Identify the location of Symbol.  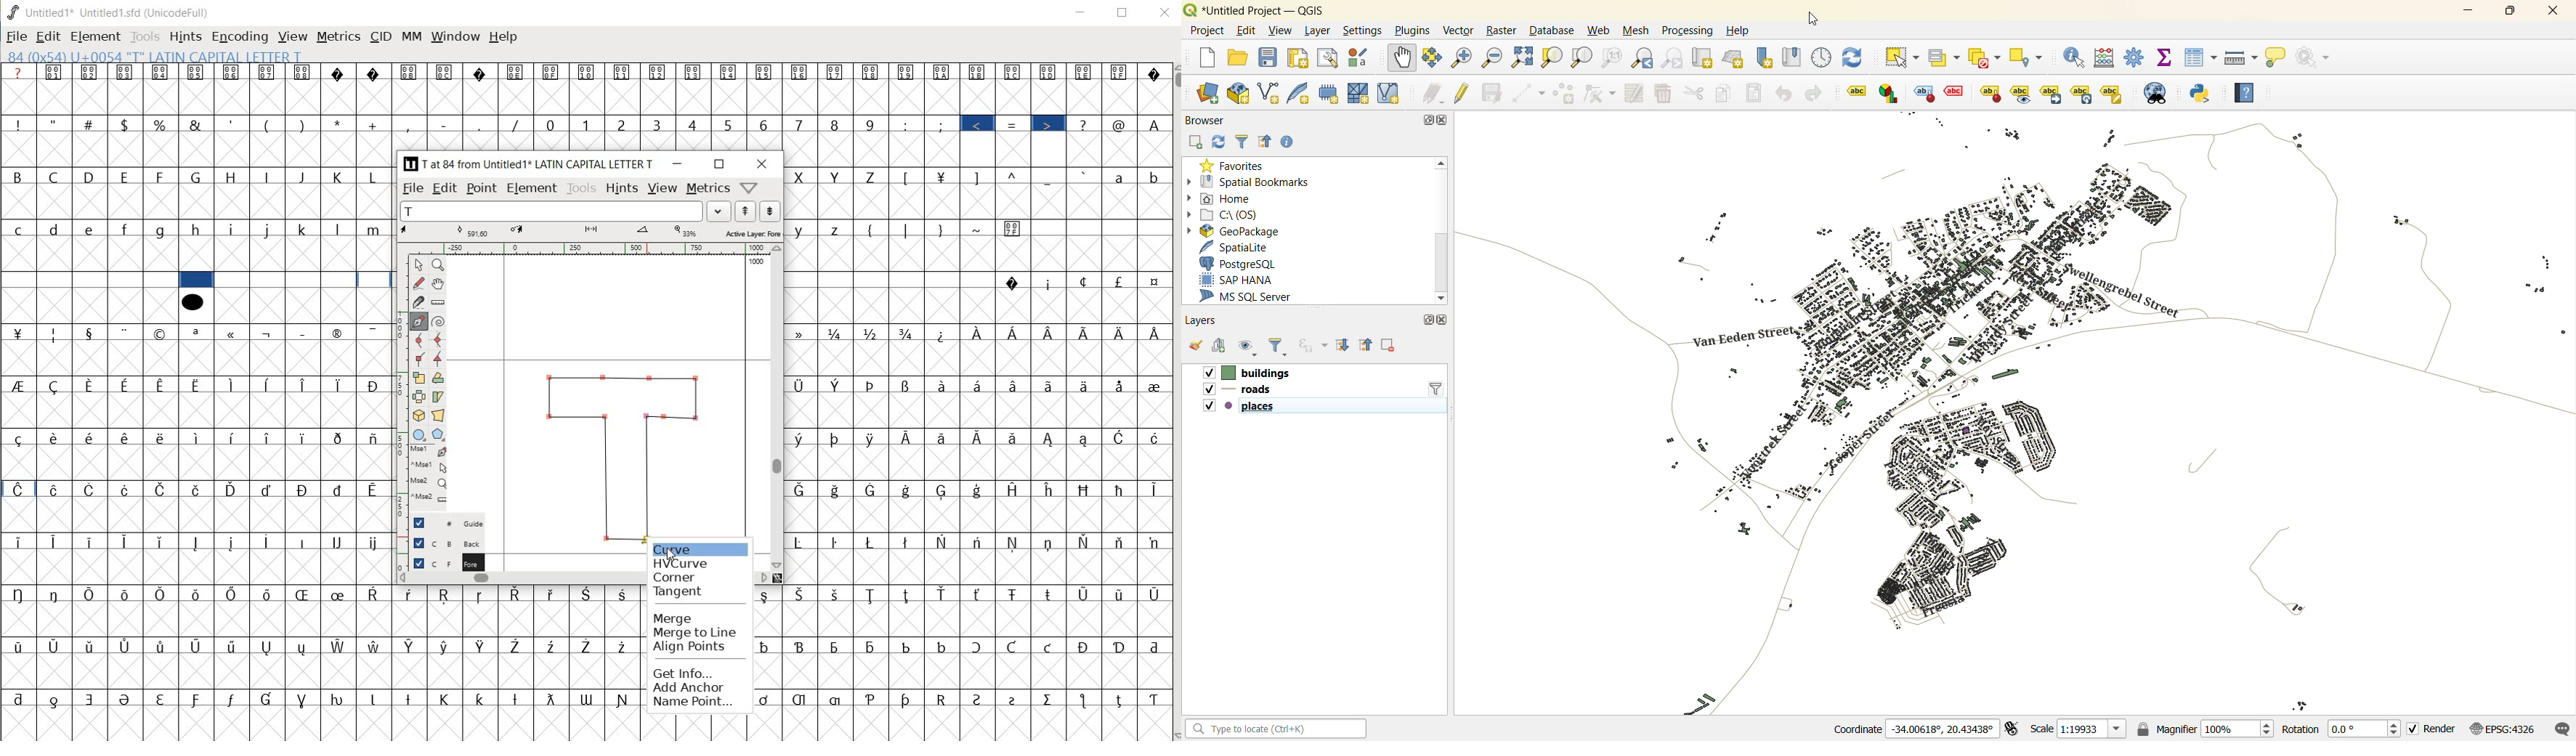
(411, 594).